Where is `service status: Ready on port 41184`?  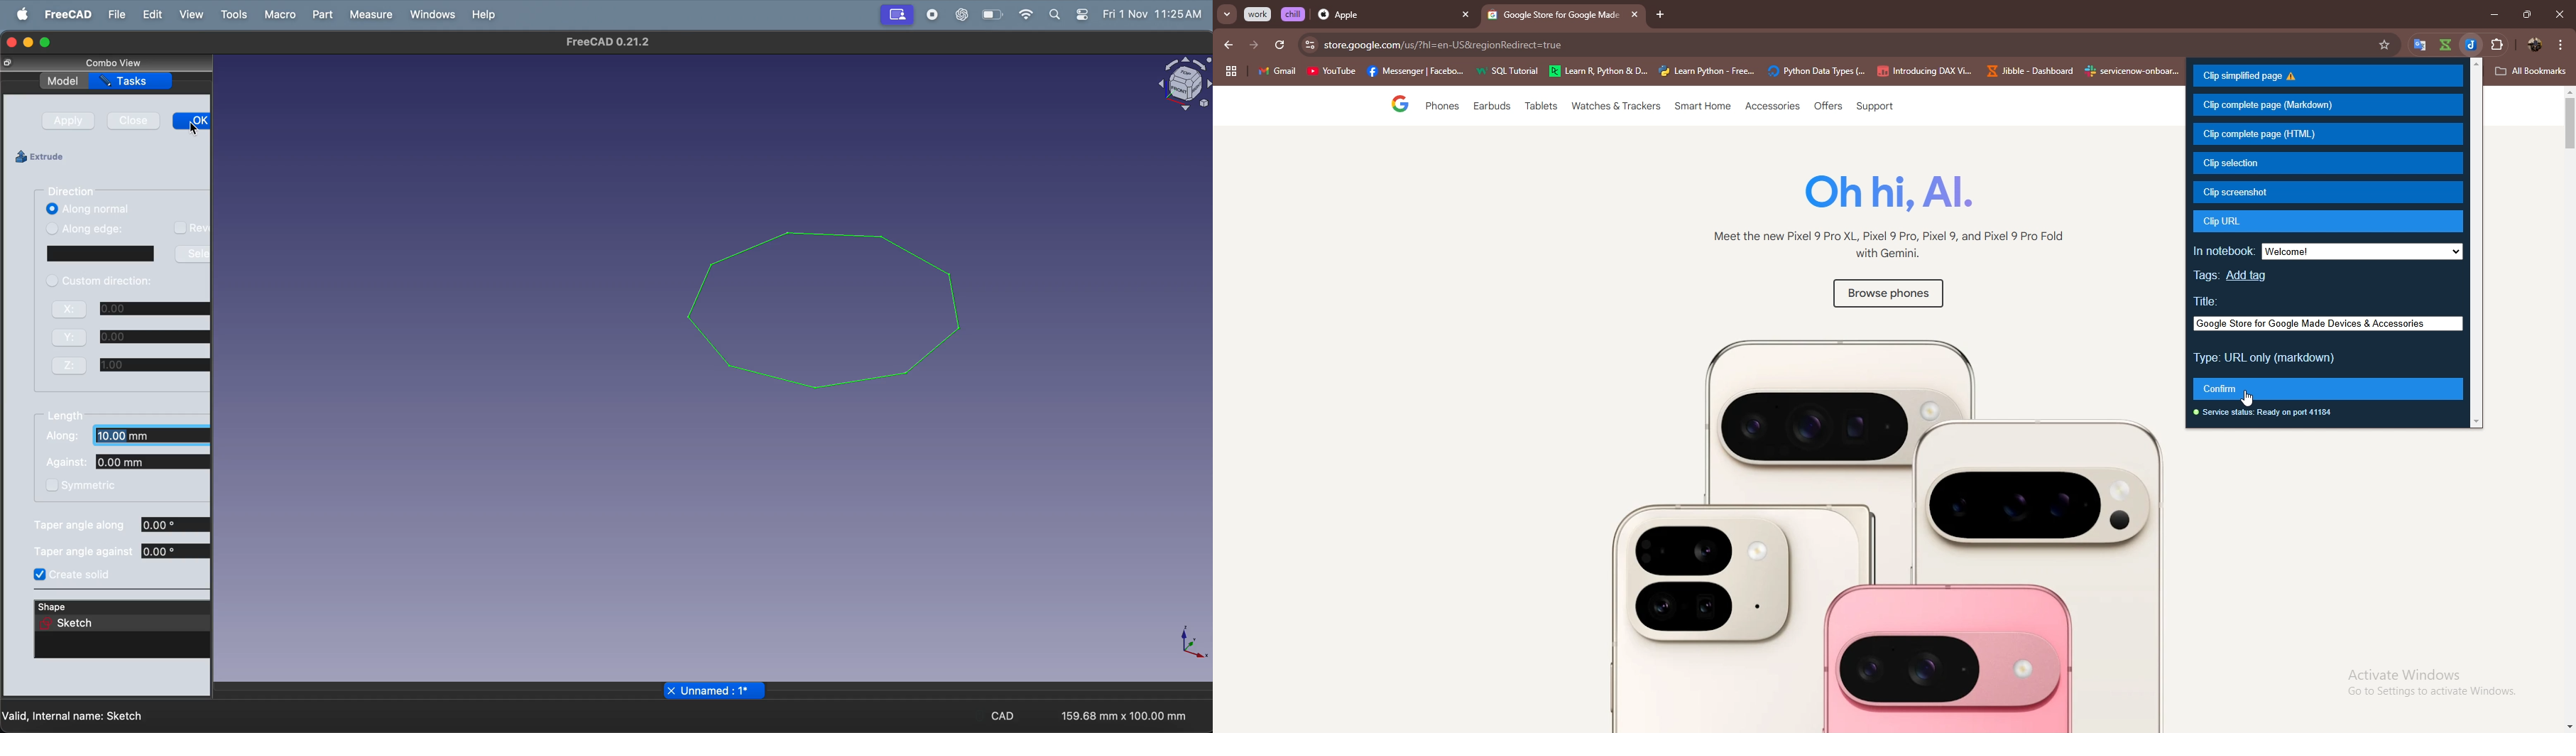 service status: Ready on port 41184 is located at coordinates (2268, 414).